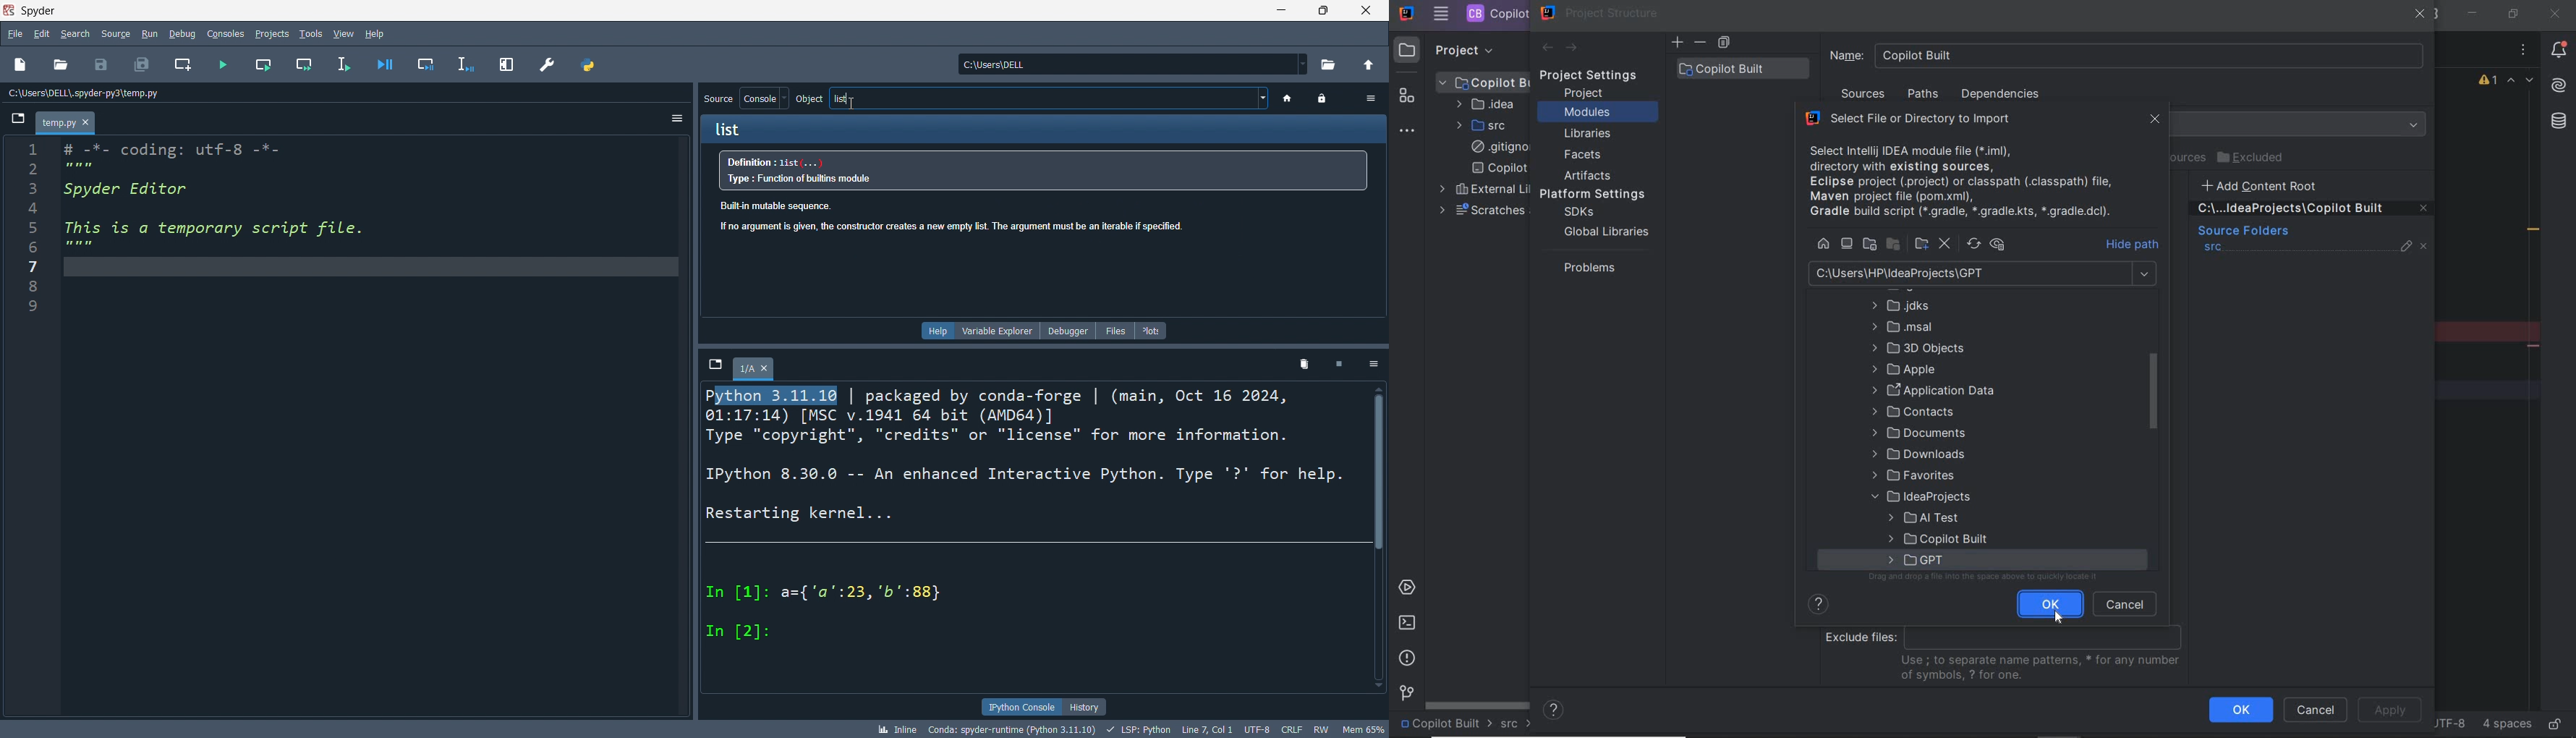 The height and width of the screenshot is (756, 2576). Describe the element at coordinates (503, 63) in the screenshot. I see `expand pane` at that location.